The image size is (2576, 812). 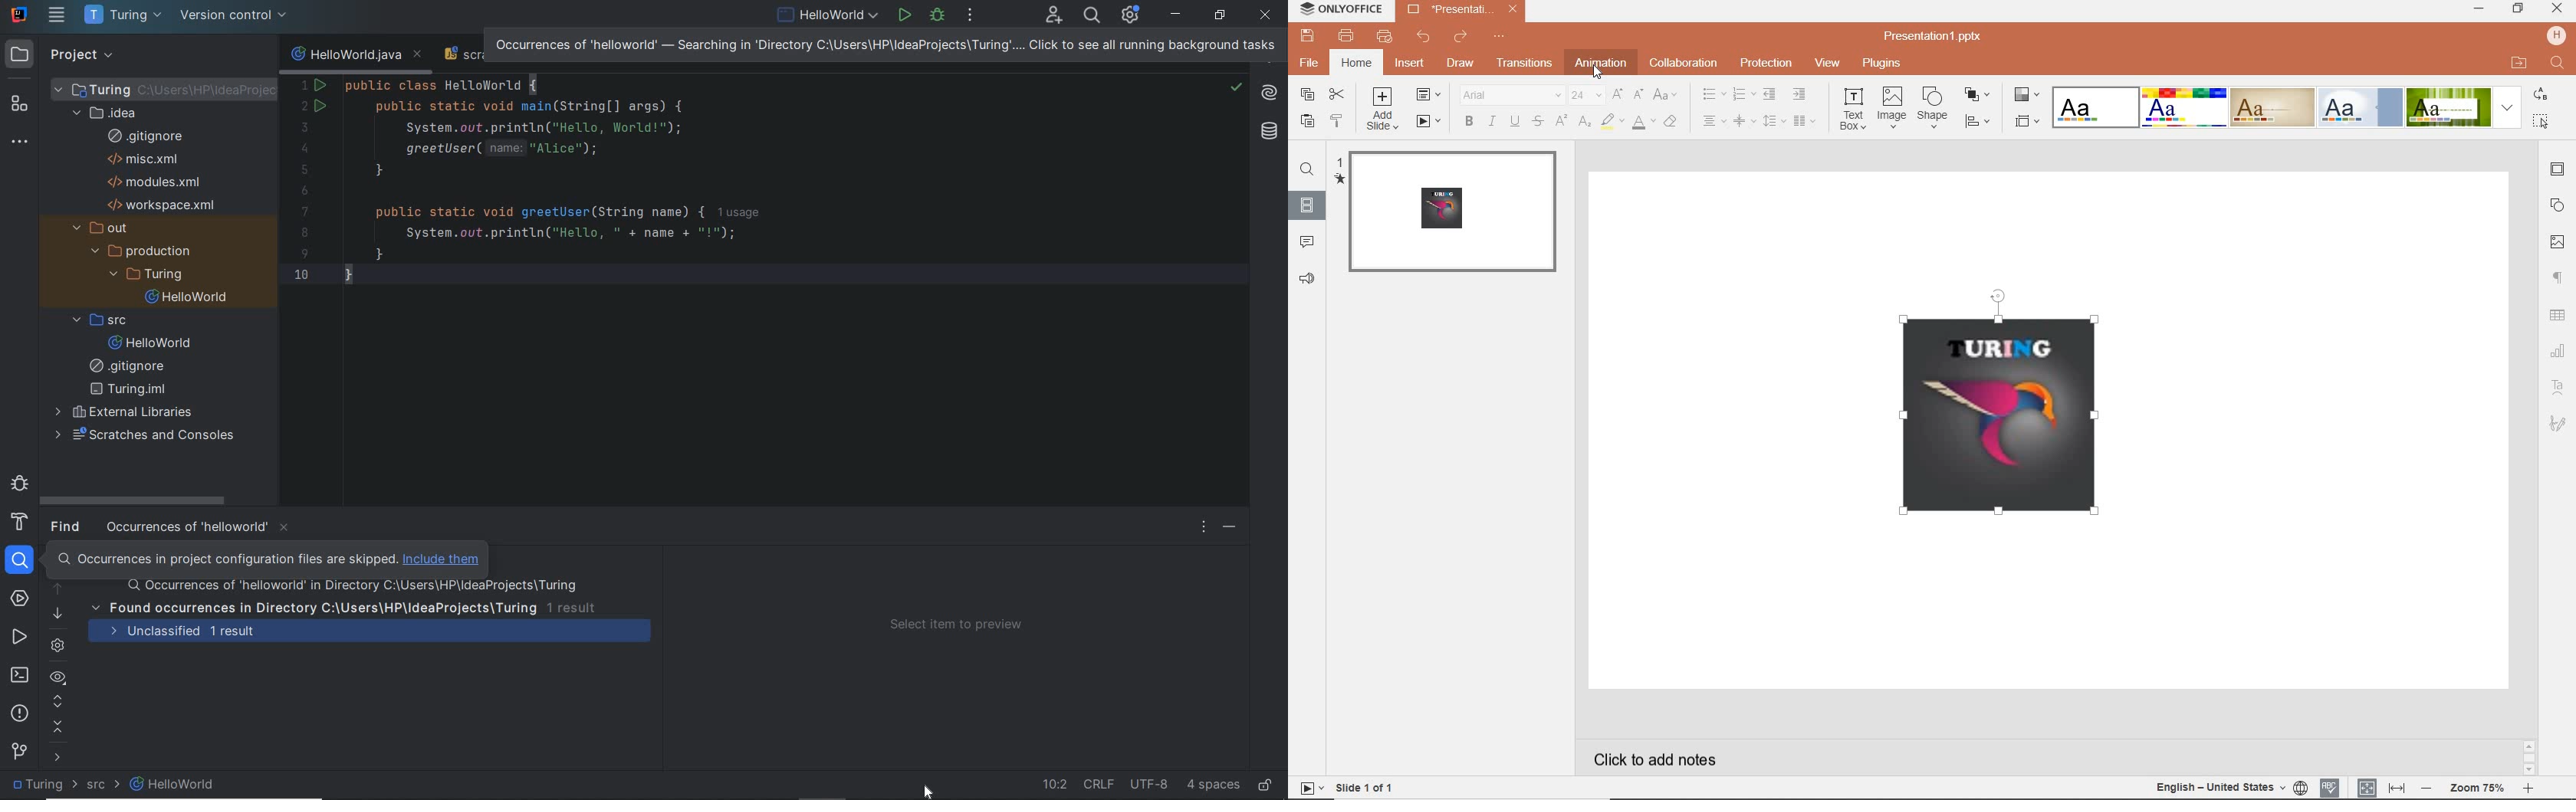 I want to click on slides, so click(x=1306, y=208).